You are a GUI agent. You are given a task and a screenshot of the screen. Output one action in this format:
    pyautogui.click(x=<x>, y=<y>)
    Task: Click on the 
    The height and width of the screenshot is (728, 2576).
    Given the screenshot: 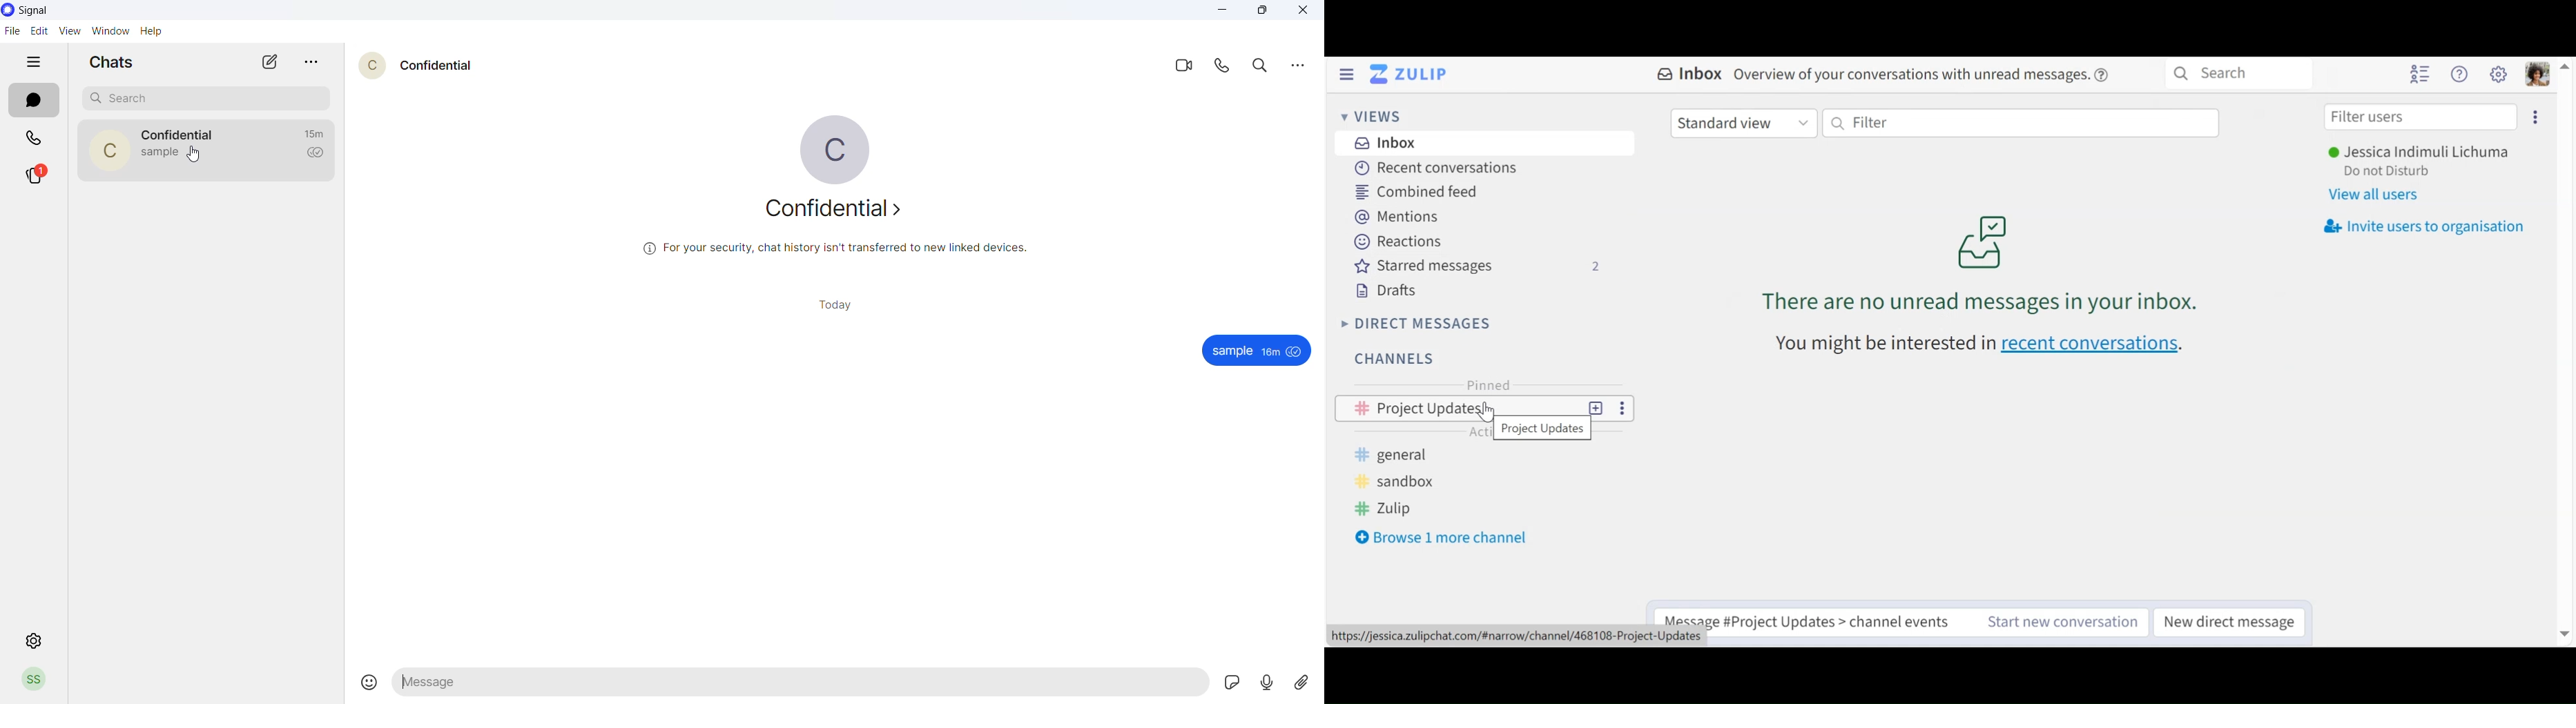 What is the action you would take?
    pyautogui.click(x=1516, y=637)
    